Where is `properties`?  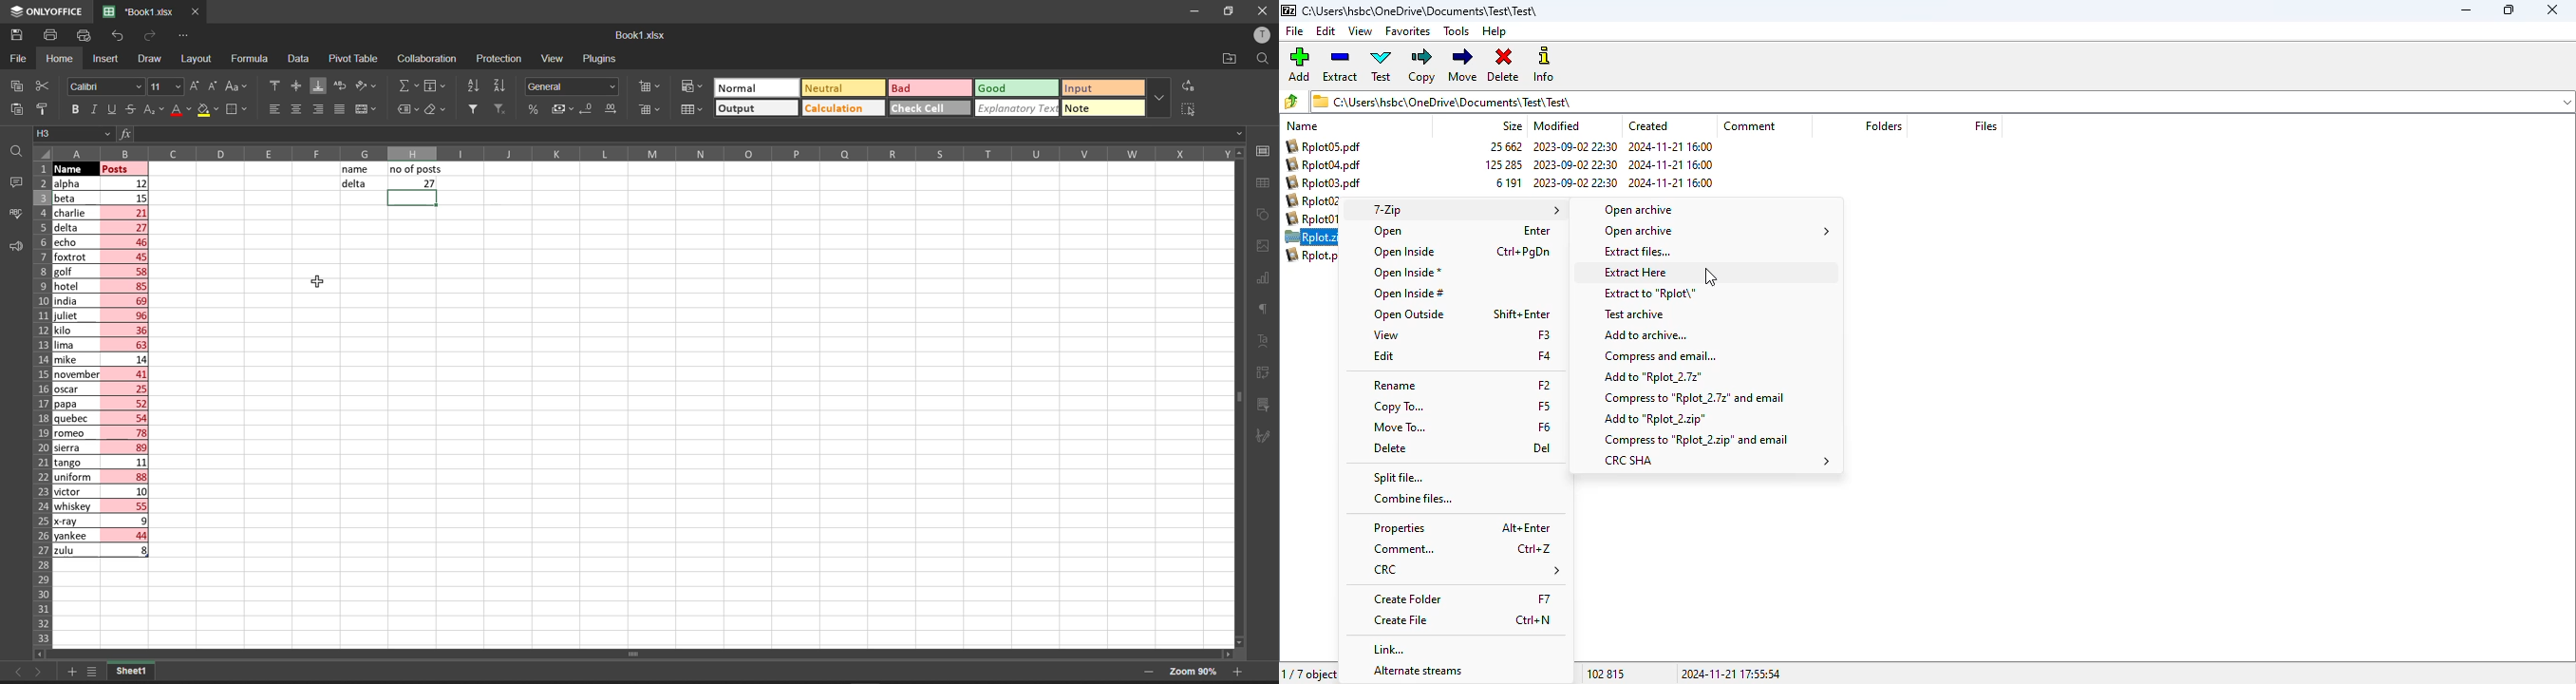 properties is located at coordinates (1399, 529).